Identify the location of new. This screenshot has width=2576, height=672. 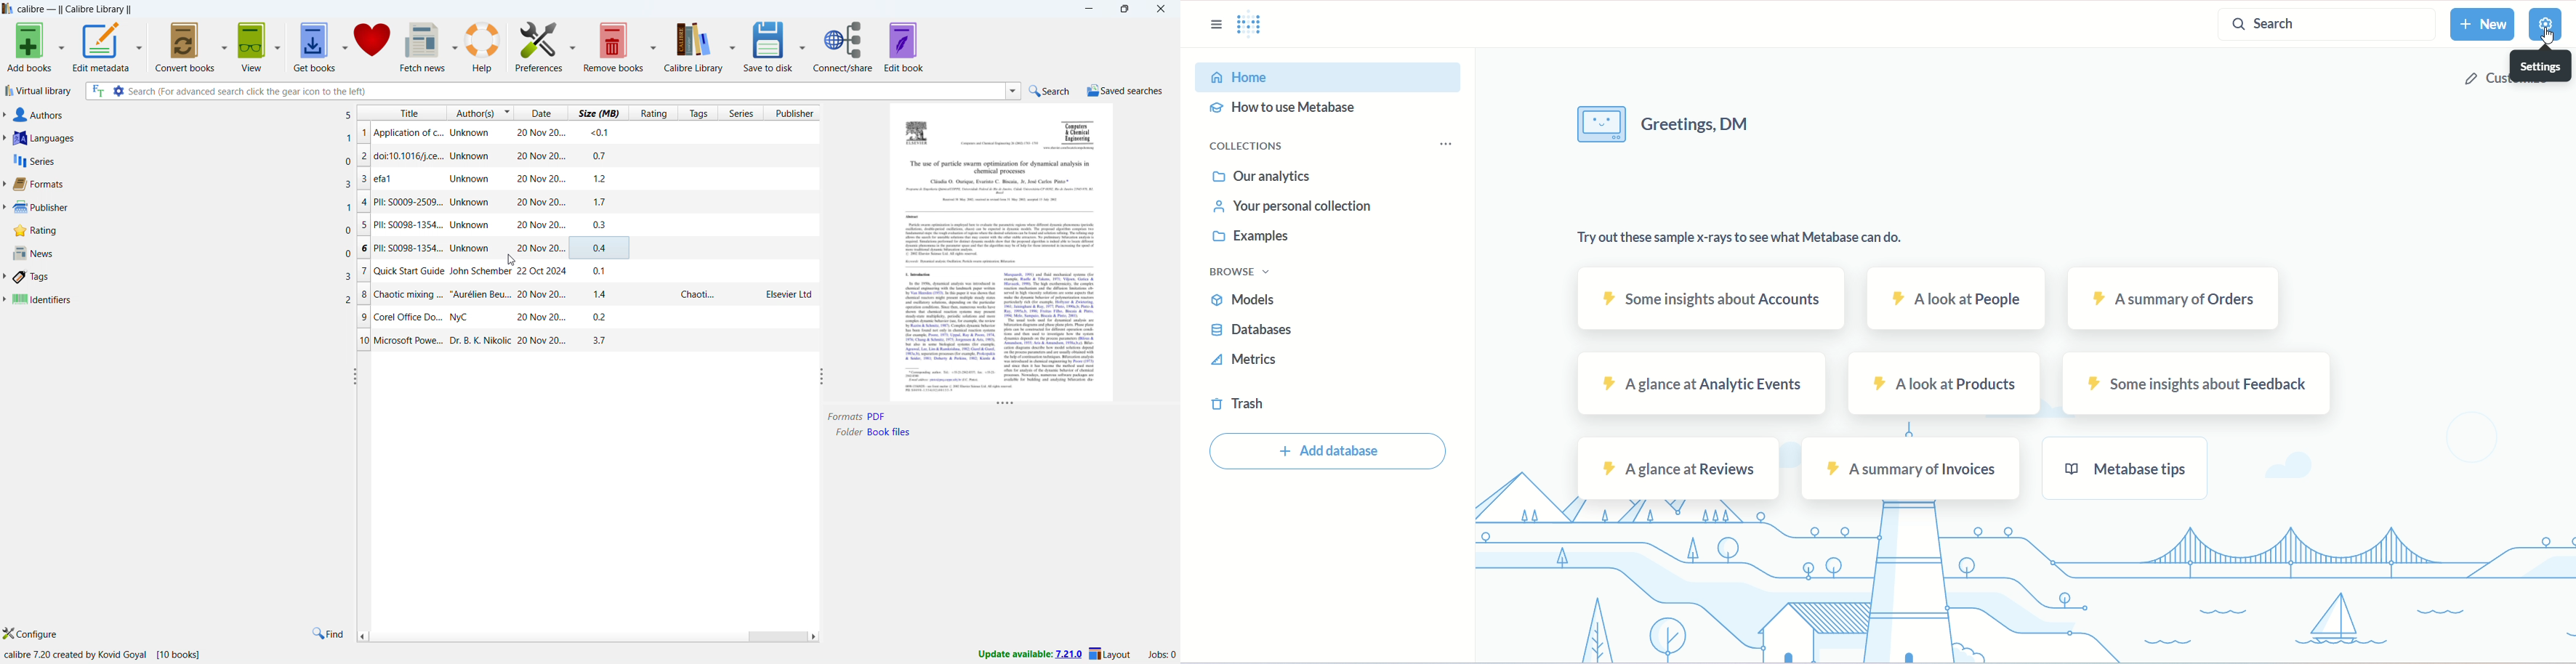
(2483, 25).